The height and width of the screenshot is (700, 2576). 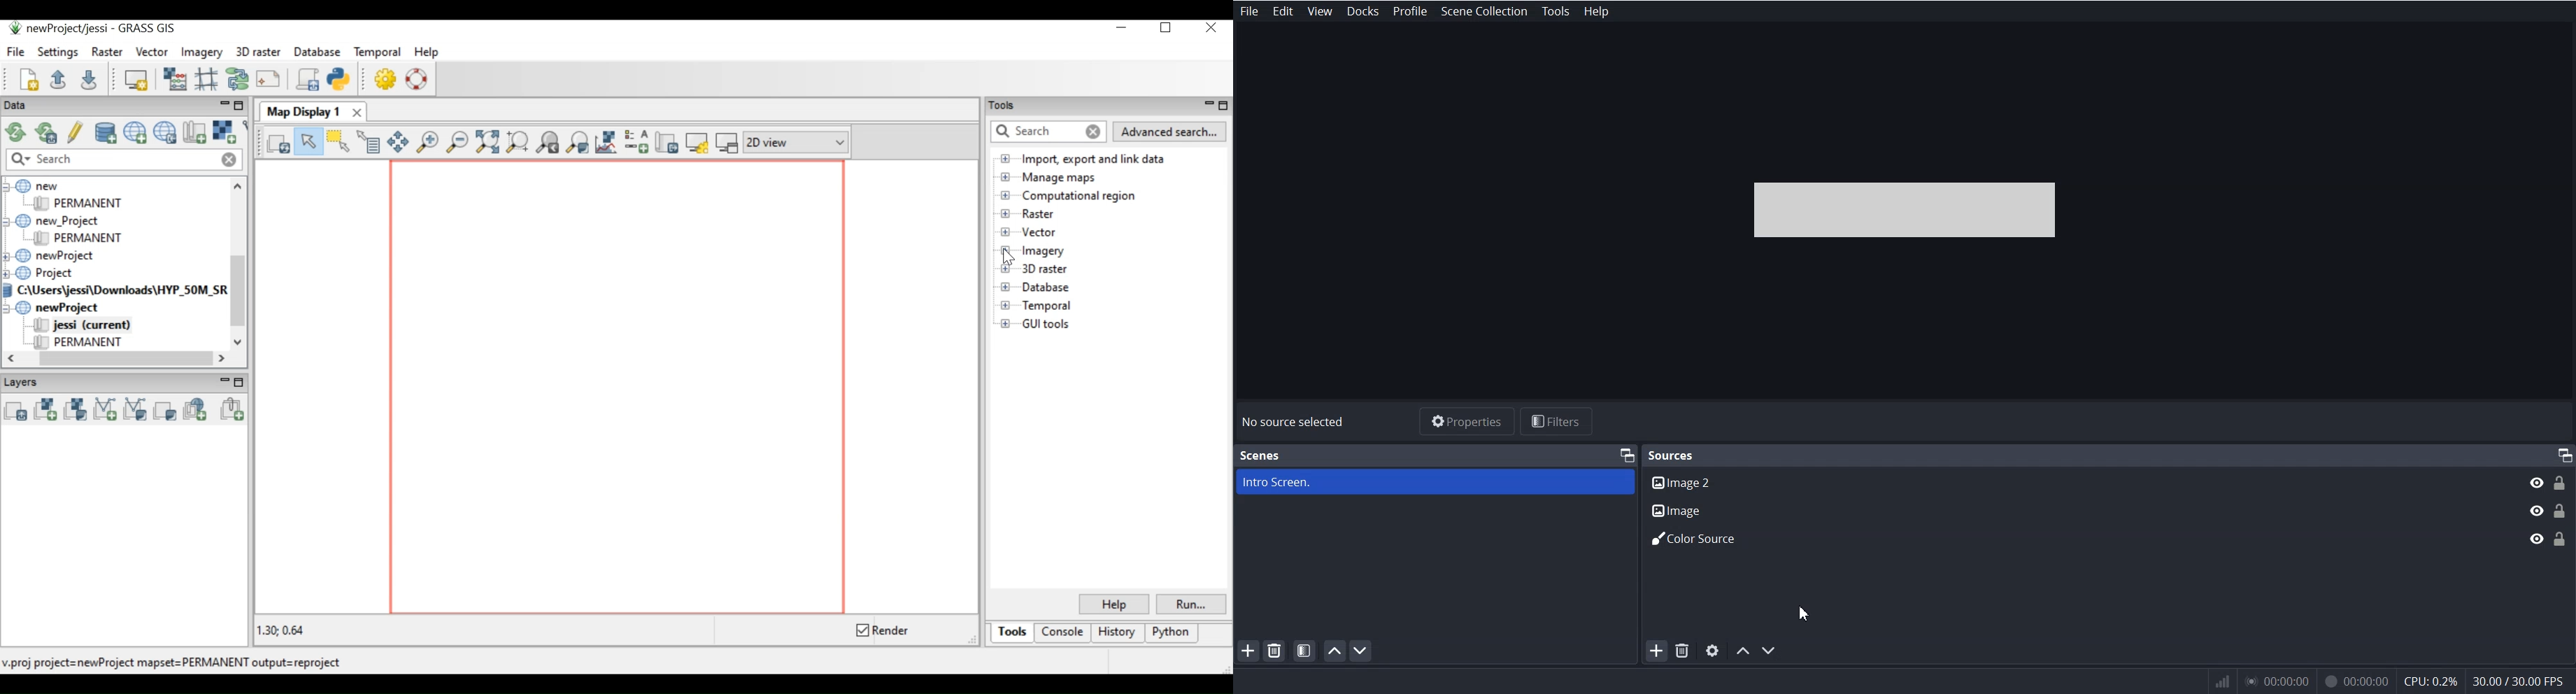 I want to click on Eye, so click(x=2535, y=510).